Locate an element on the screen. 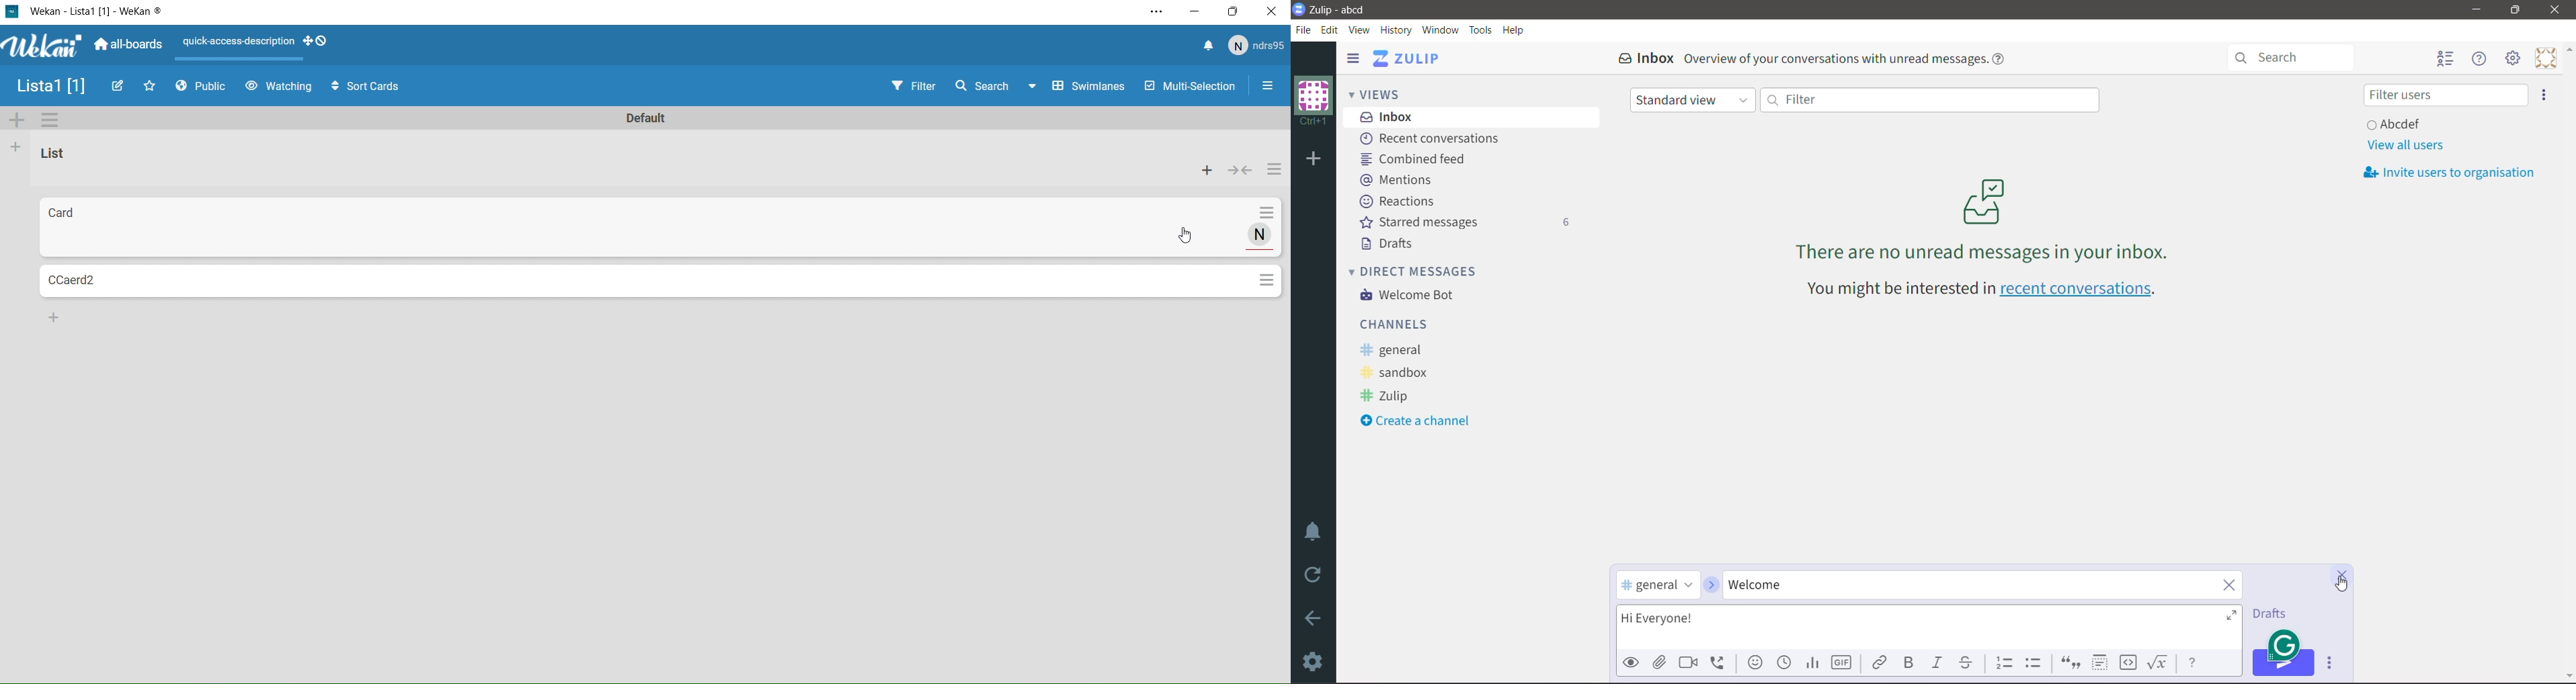 This screenshot has height=700, width=2576. Bold is located at coordinates (1908, 663).